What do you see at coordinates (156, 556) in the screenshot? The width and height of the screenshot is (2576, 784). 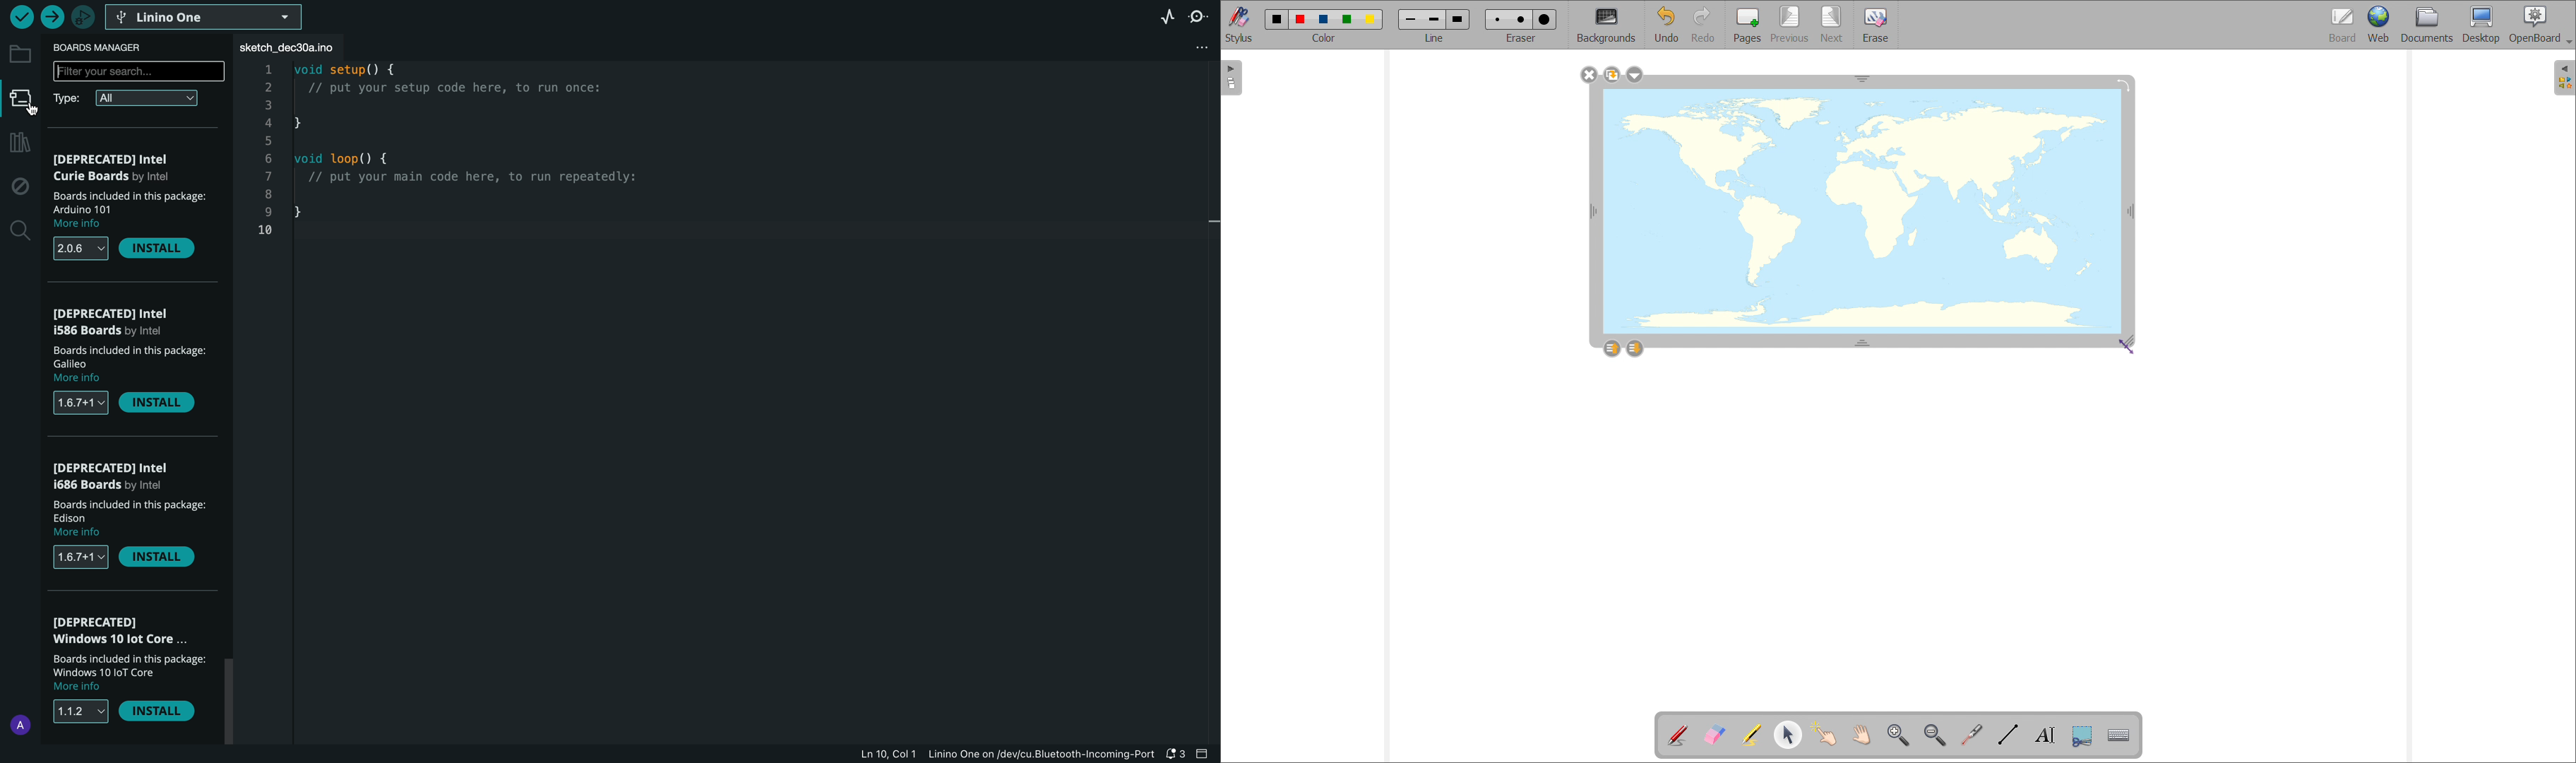 I see `install` at bounding box center [156, 556].